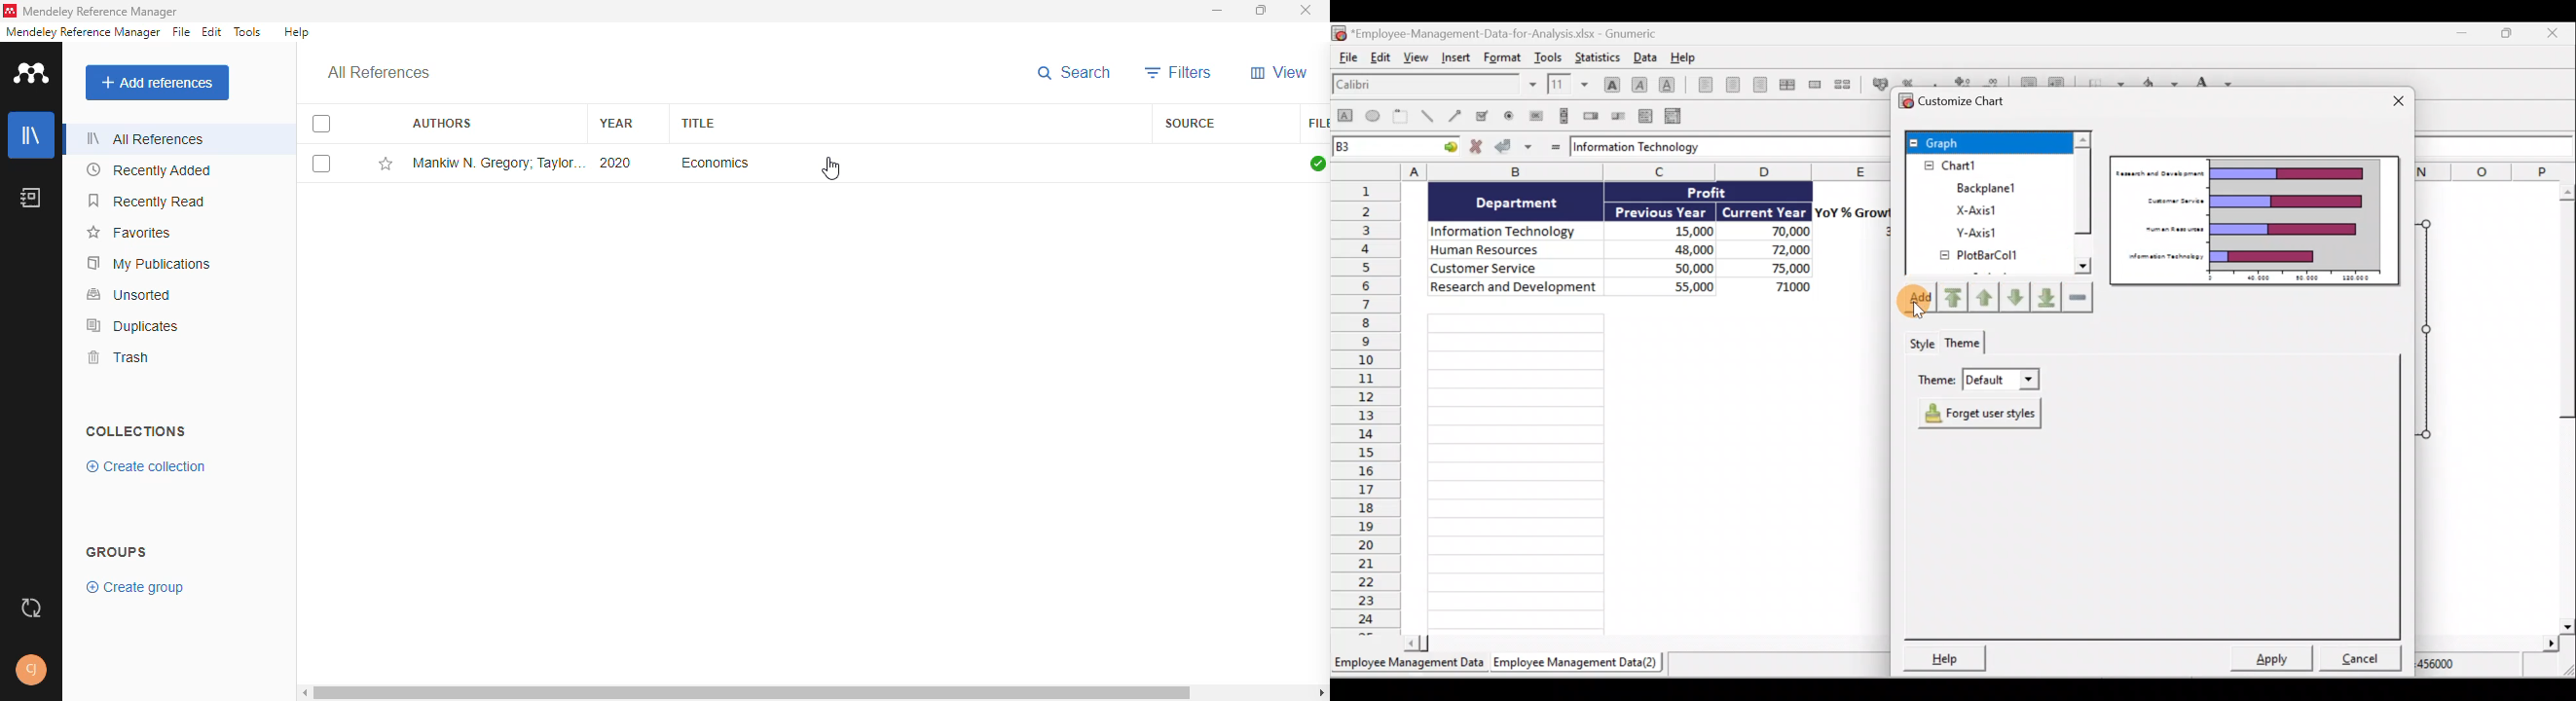  Describe the element at coordinates (147, 138) in the screenshot. I see `all references` at that location.